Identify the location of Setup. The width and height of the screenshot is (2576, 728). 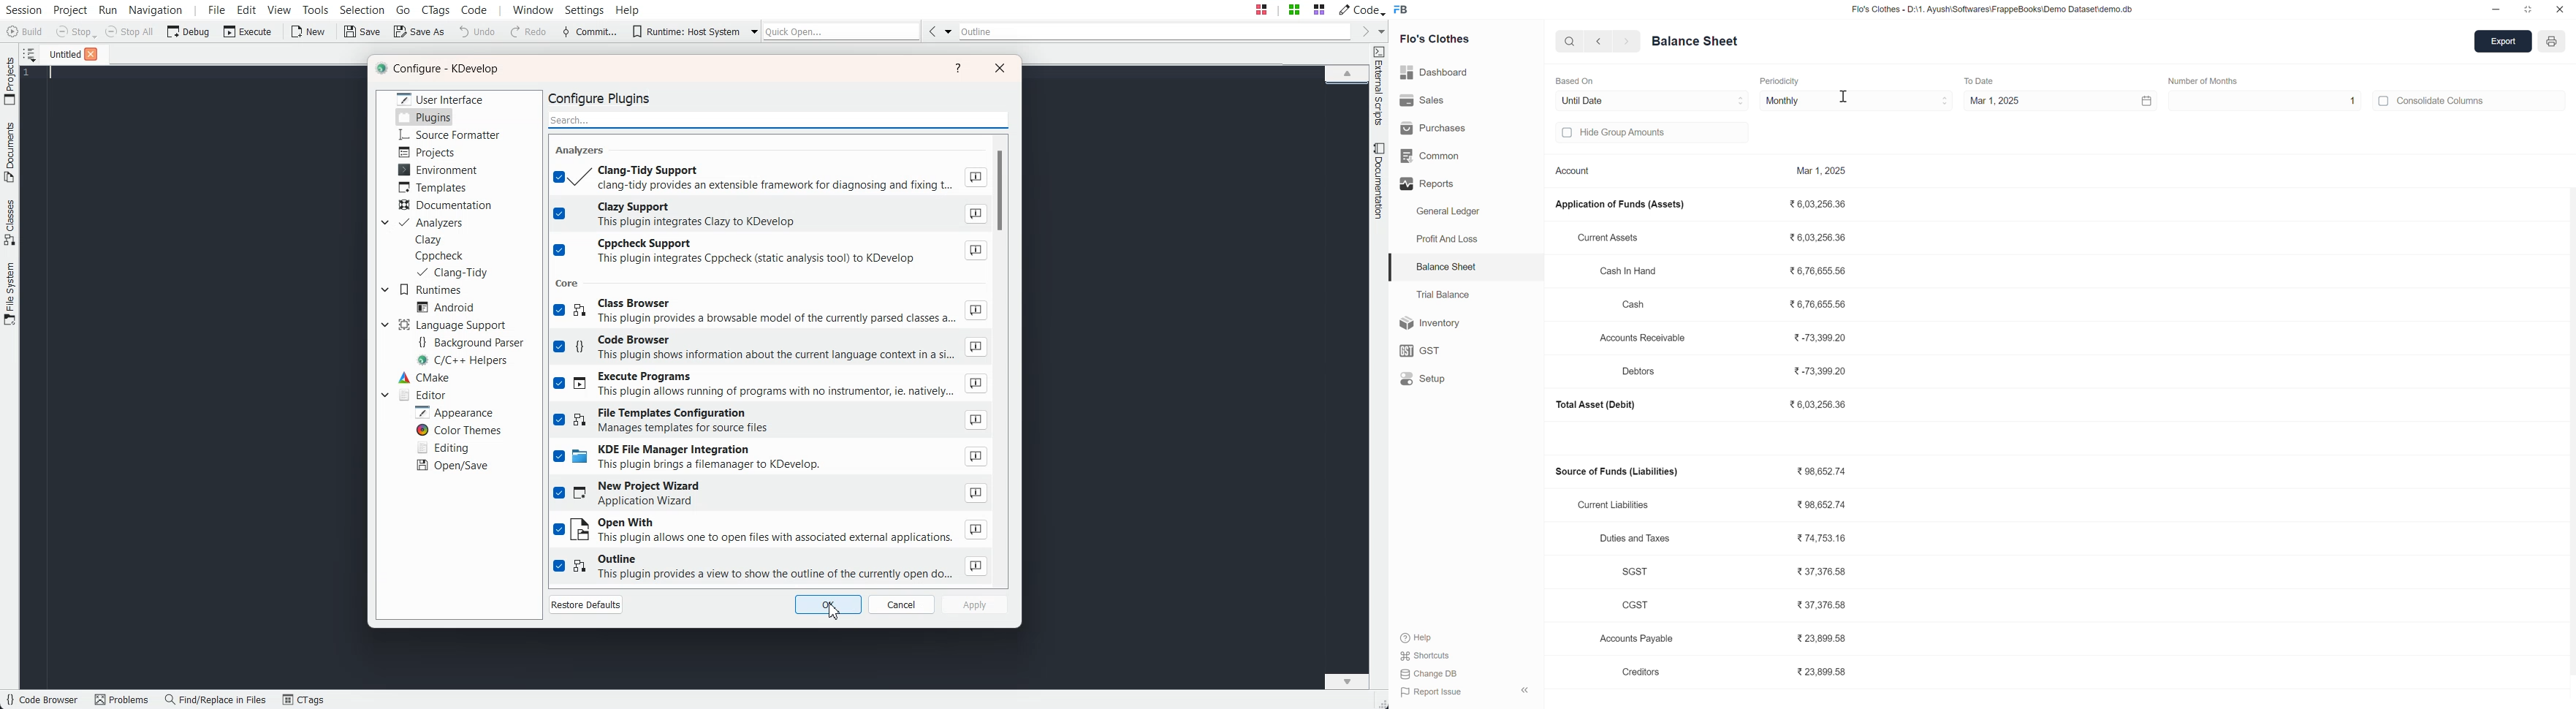
(1427, 378).